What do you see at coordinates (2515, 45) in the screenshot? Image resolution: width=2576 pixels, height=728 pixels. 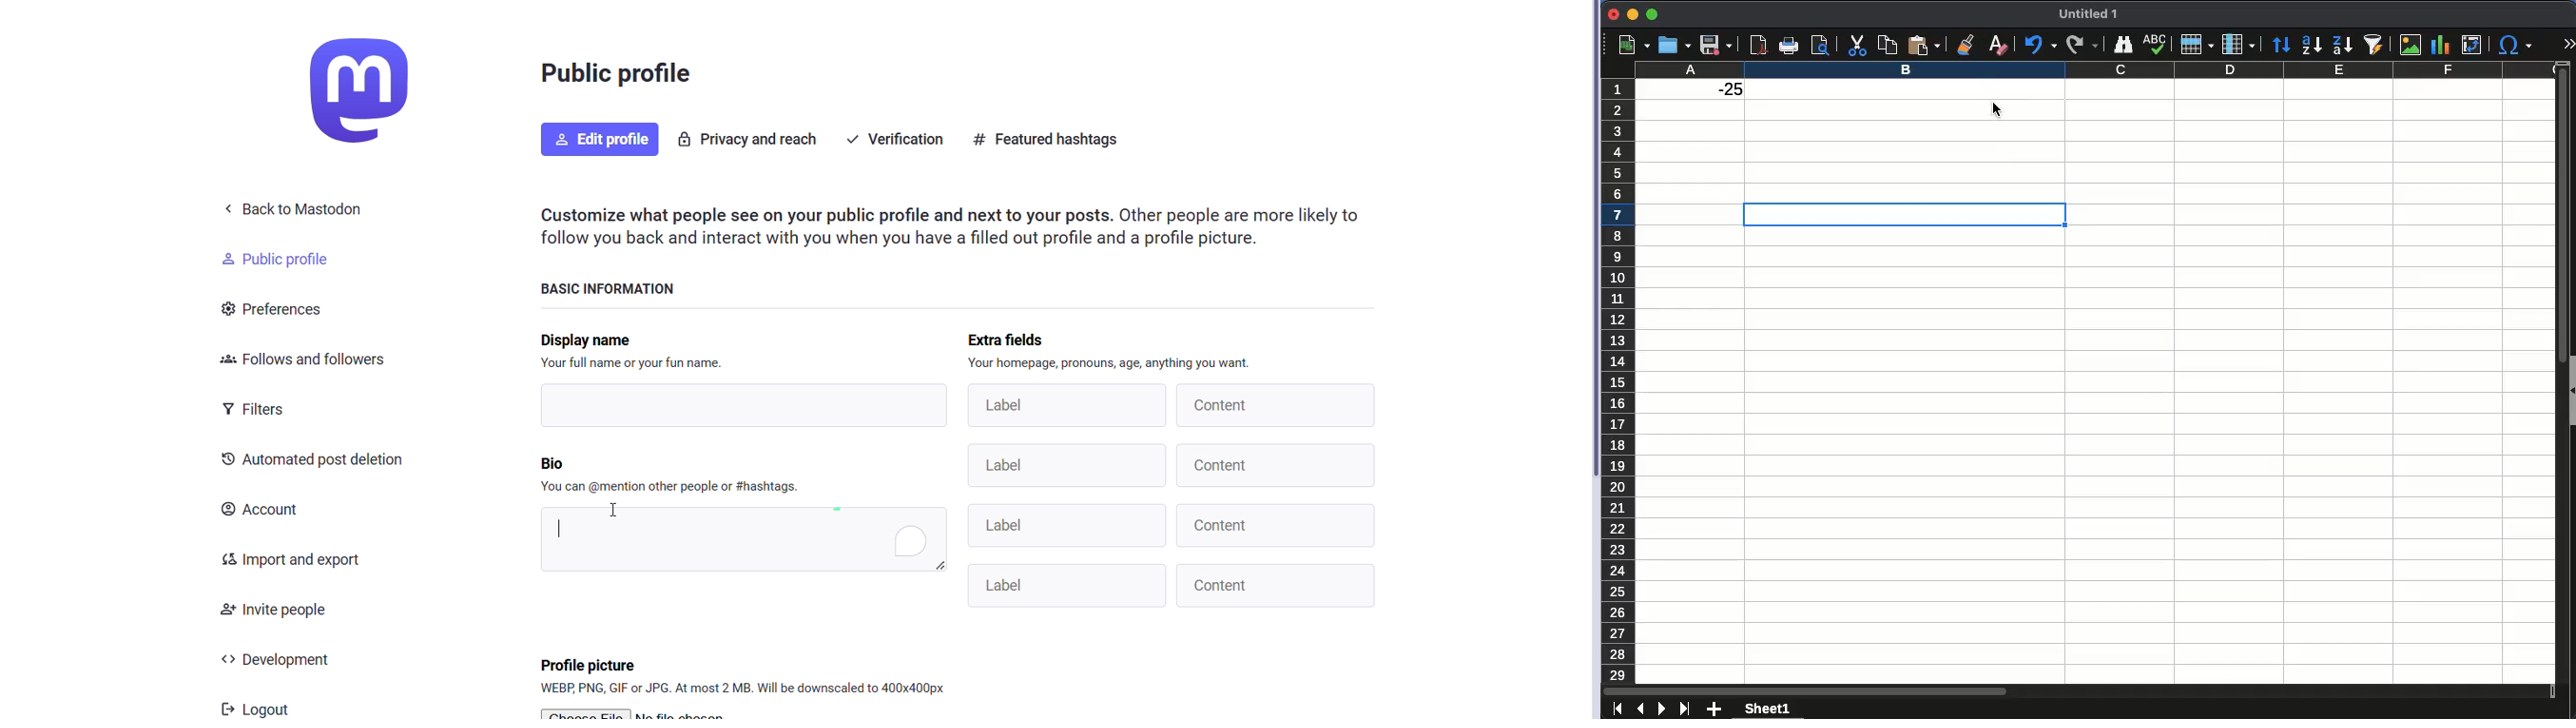 I see `special character` at bounding box center [2515, 45].